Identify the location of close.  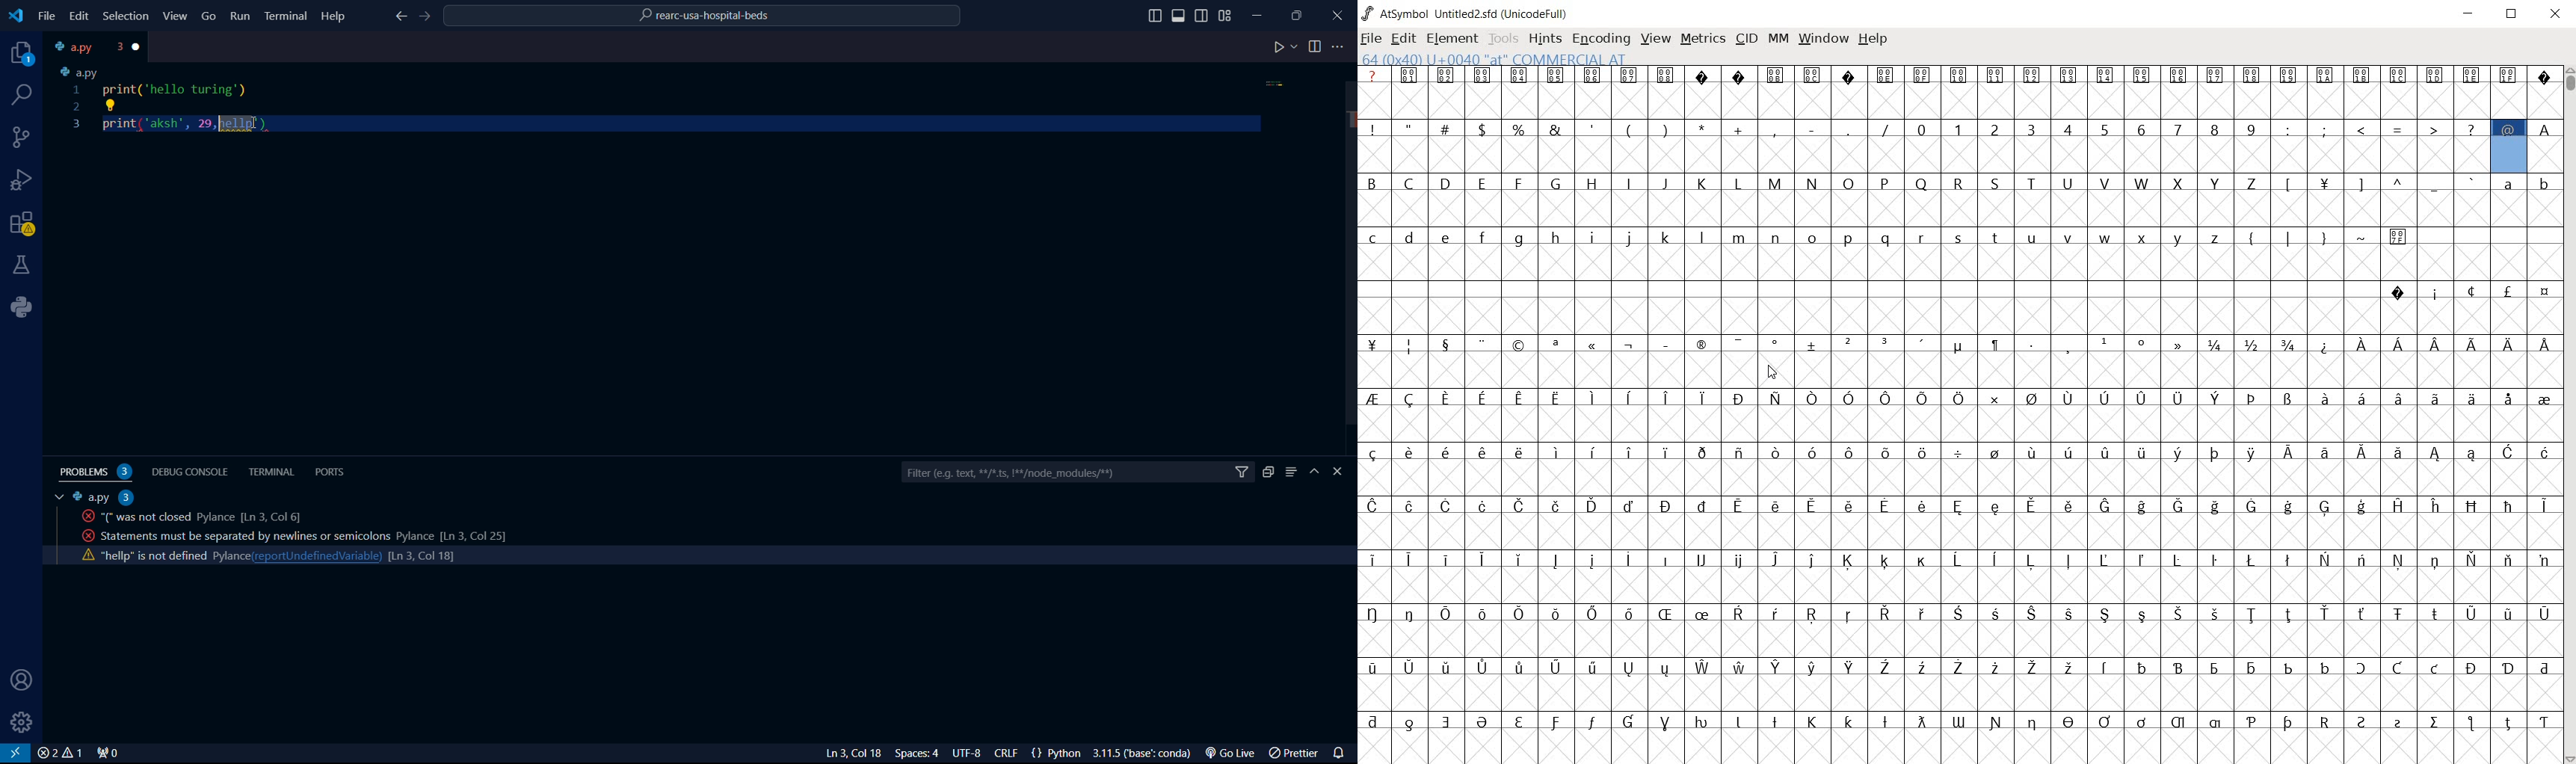
(2556, 15).